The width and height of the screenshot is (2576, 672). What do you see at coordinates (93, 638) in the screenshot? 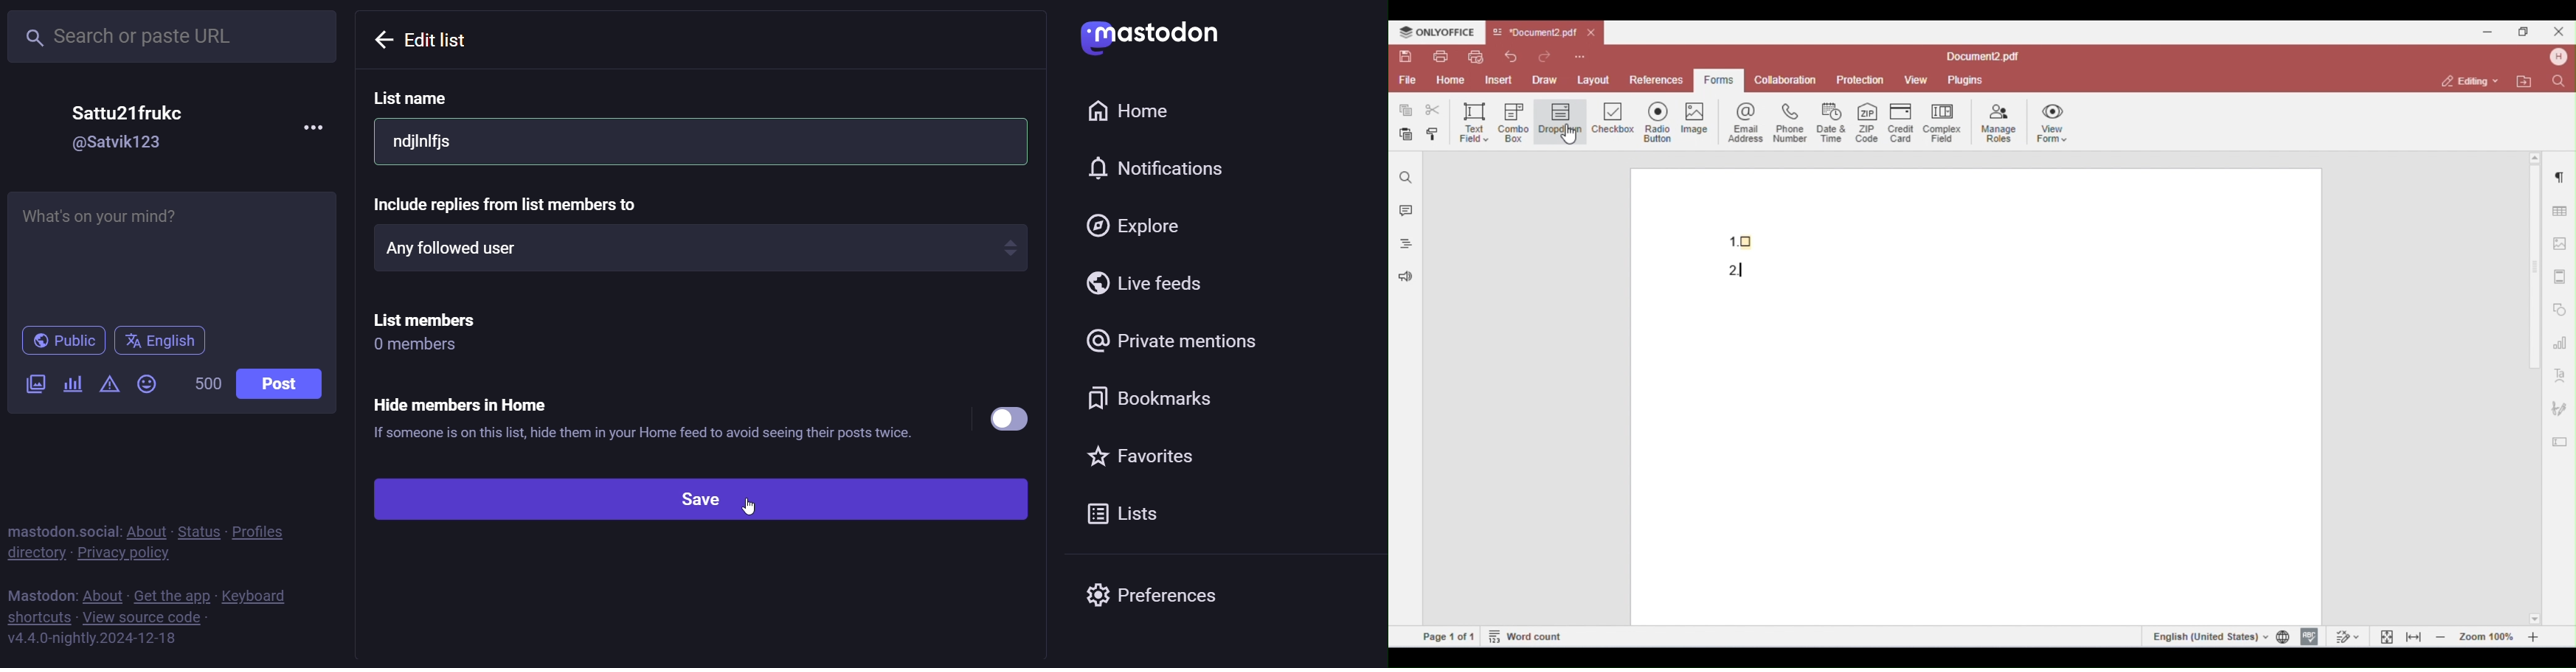
I see `https://mastodon.social/lists#` at bounding box center [93, 638].